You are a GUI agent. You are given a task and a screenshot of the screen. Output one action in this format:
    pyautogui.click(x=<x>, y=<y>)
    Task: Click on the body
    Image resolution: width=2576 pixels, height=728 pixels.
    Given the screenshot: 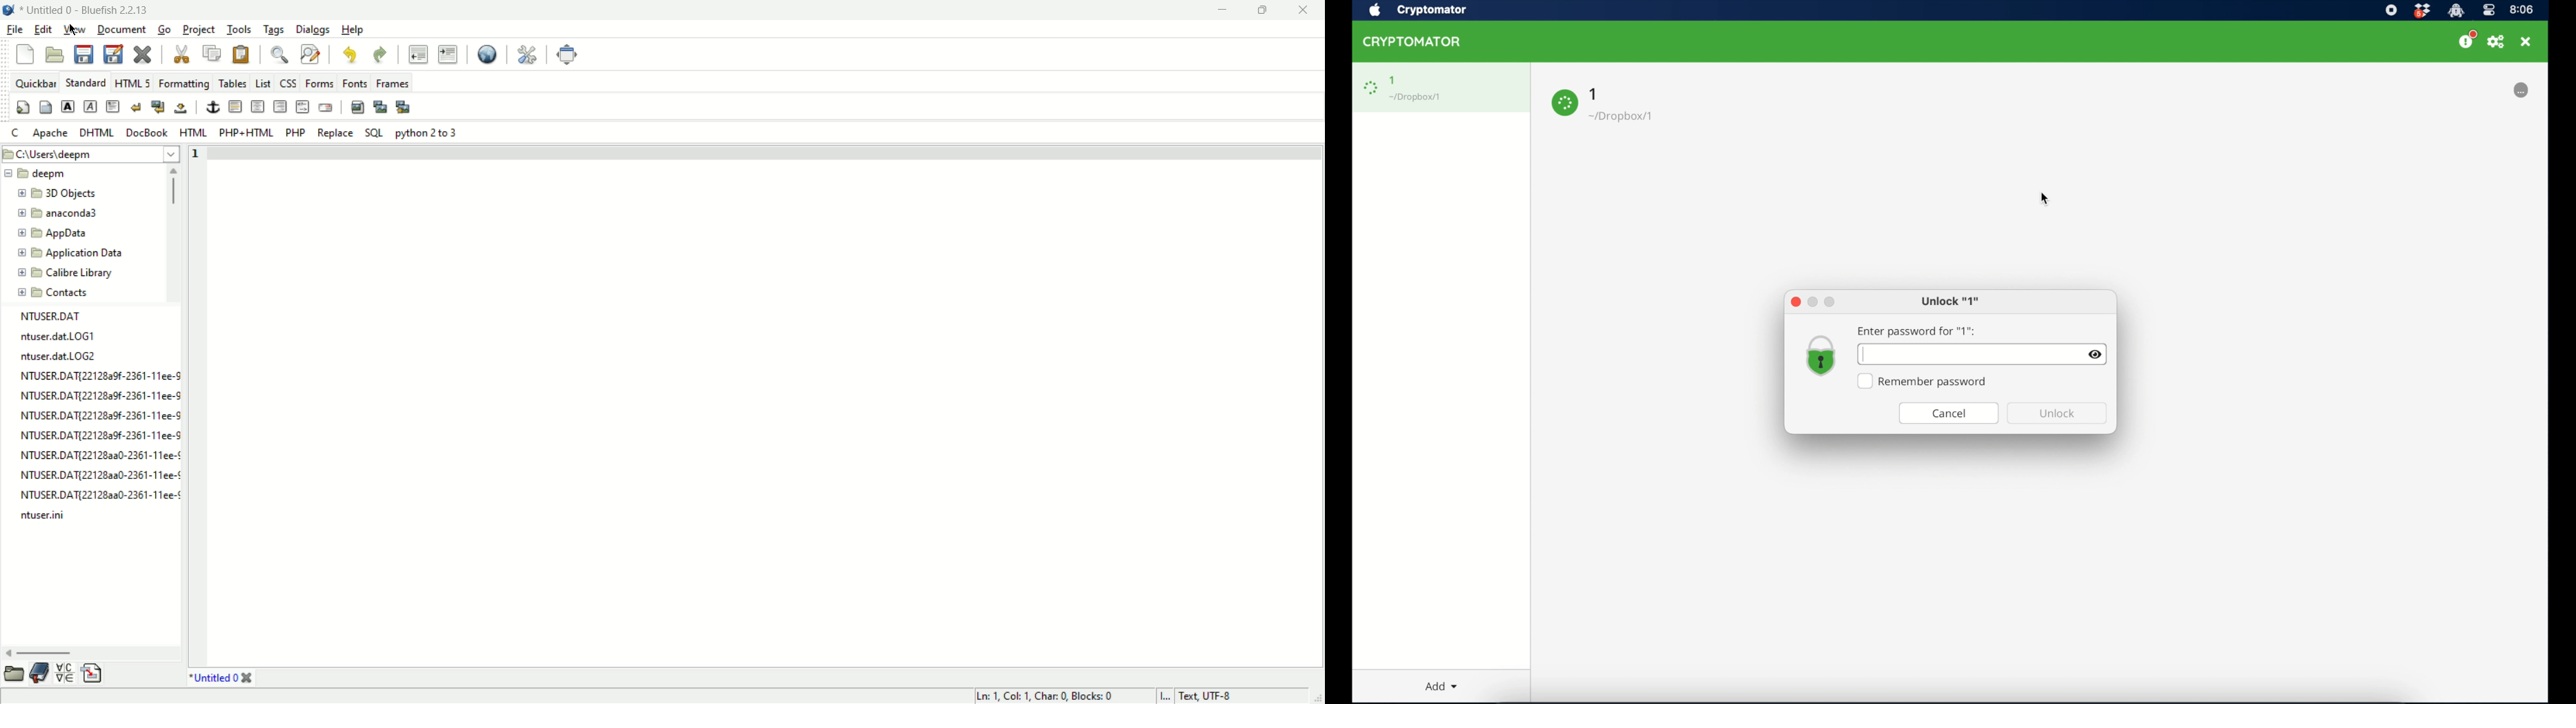 What is the action you would take?
    pyautogui.click(x=45, y=108)
    